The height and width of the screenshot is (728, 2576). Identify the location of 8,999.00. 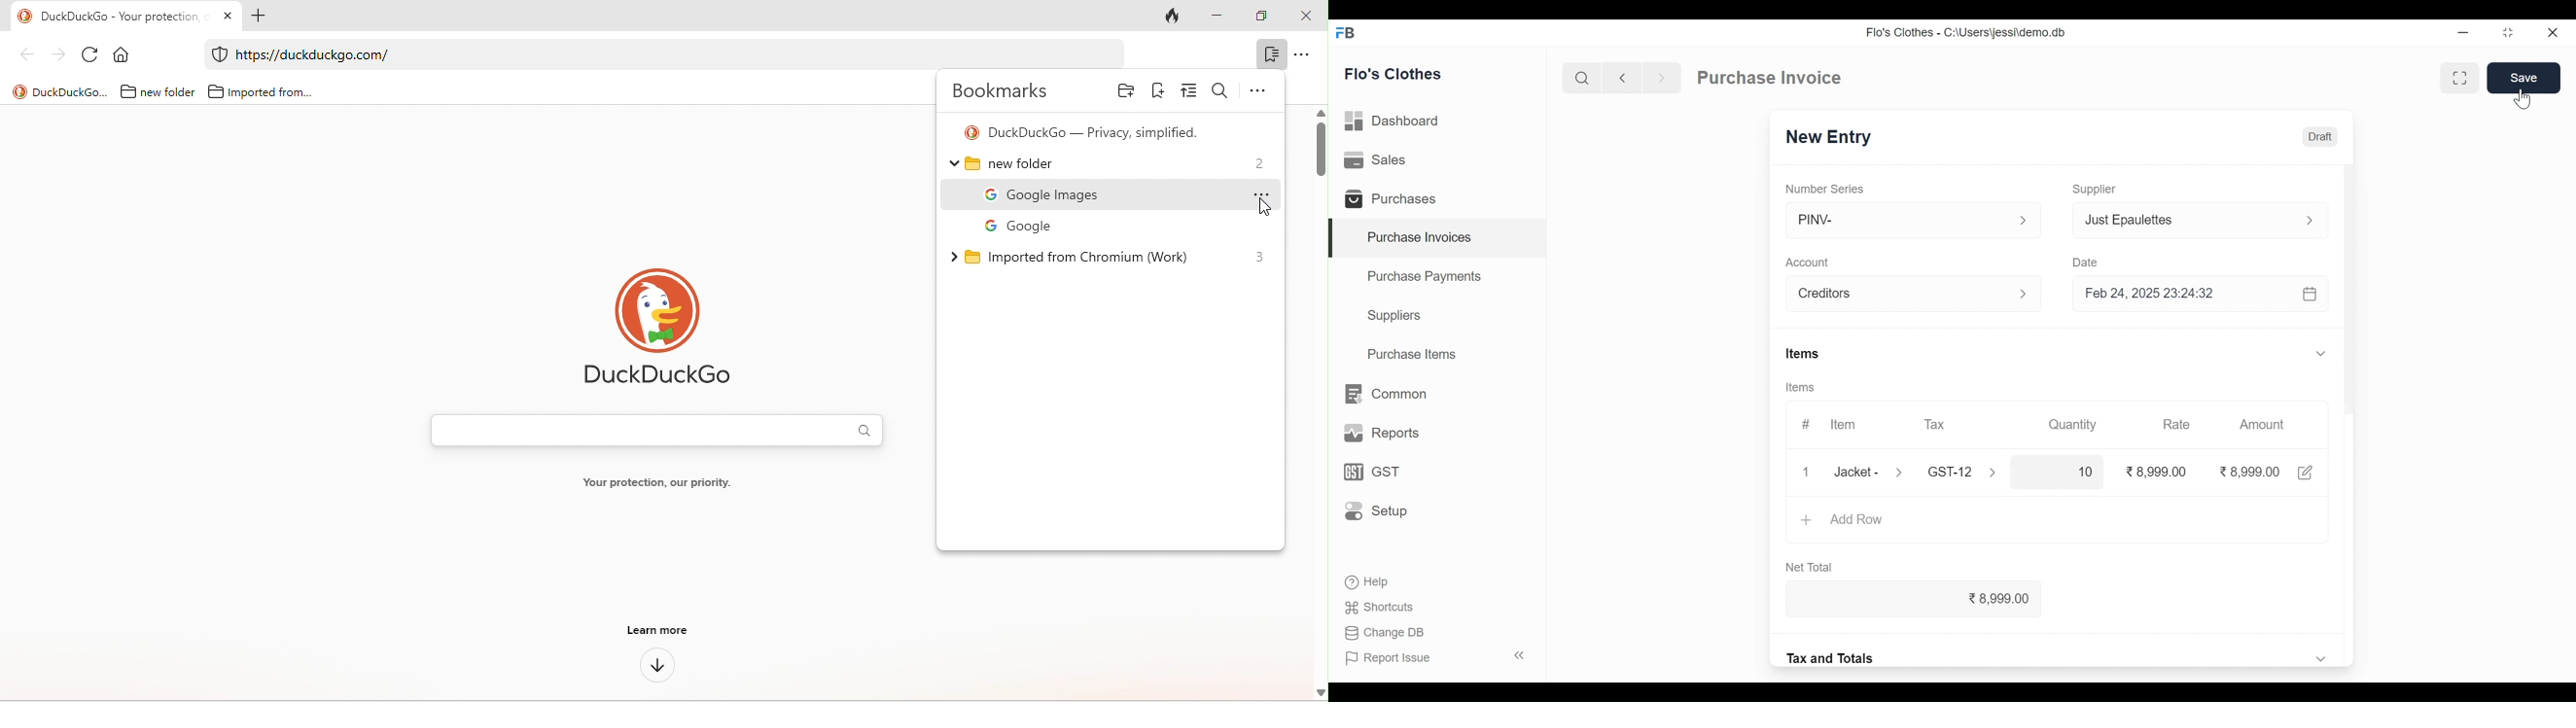
(2249, 471).